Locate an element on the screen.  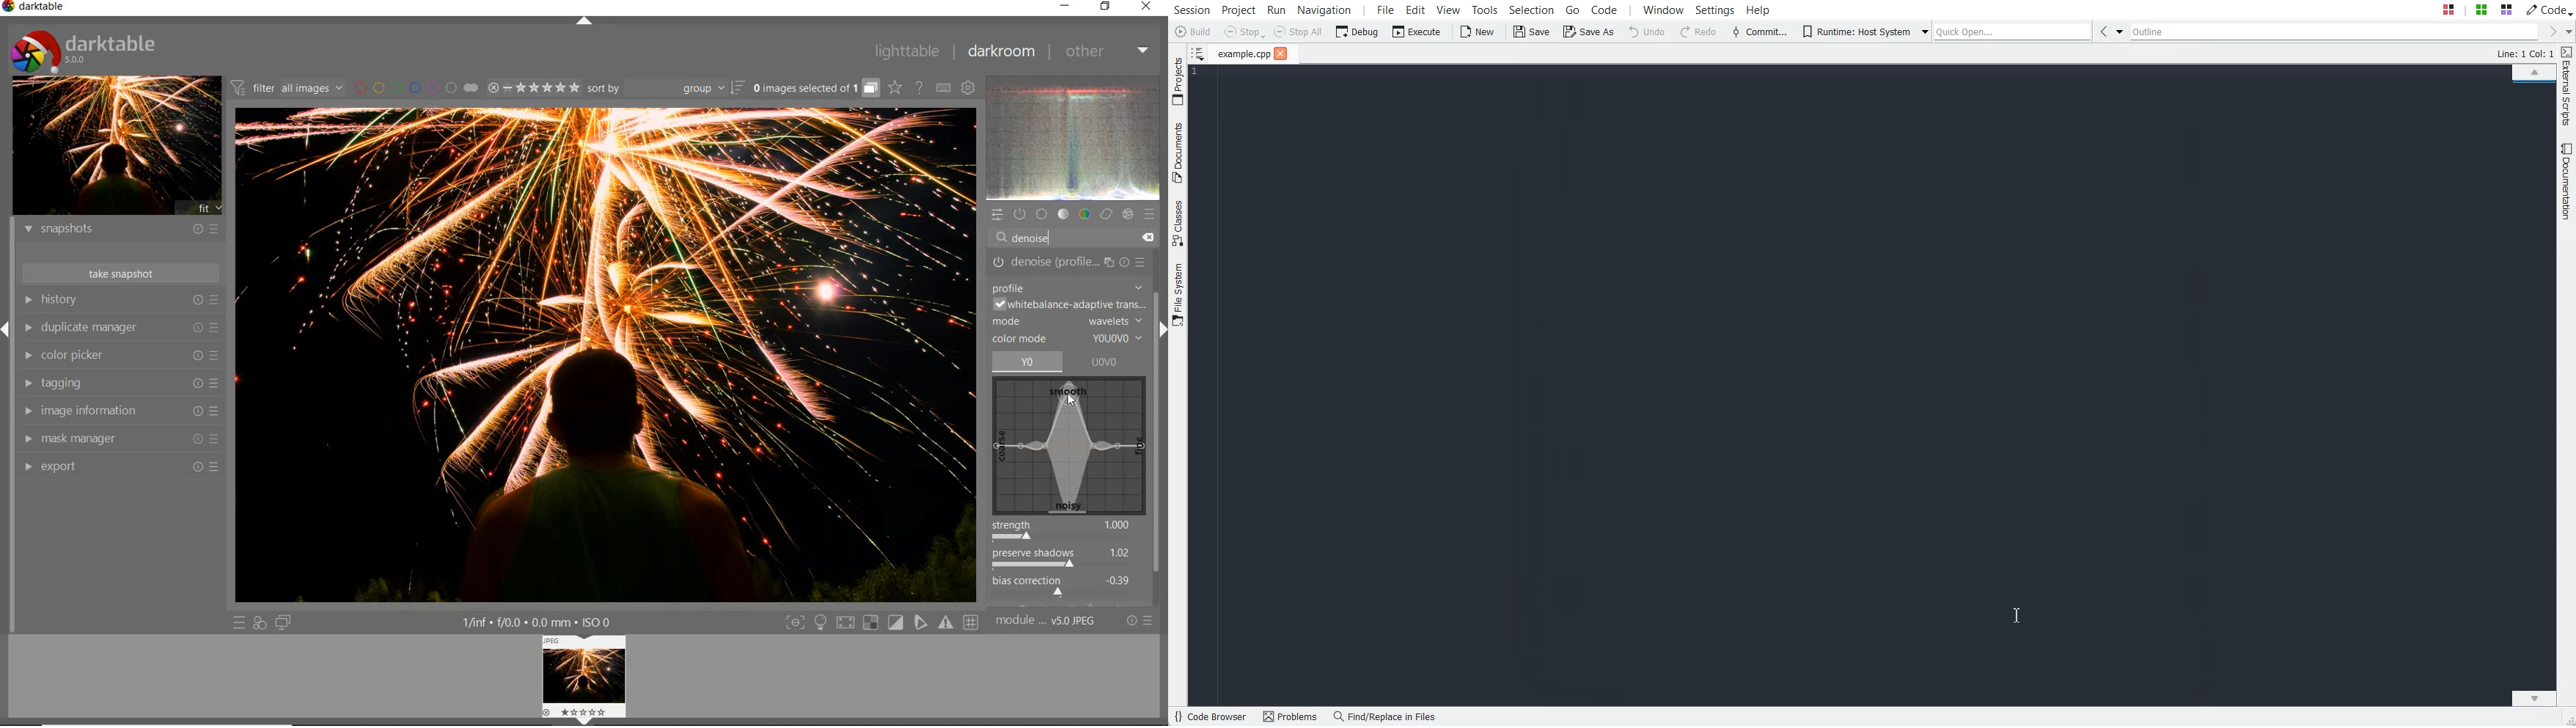
expand/collapse is located at coordinates (585, 22).